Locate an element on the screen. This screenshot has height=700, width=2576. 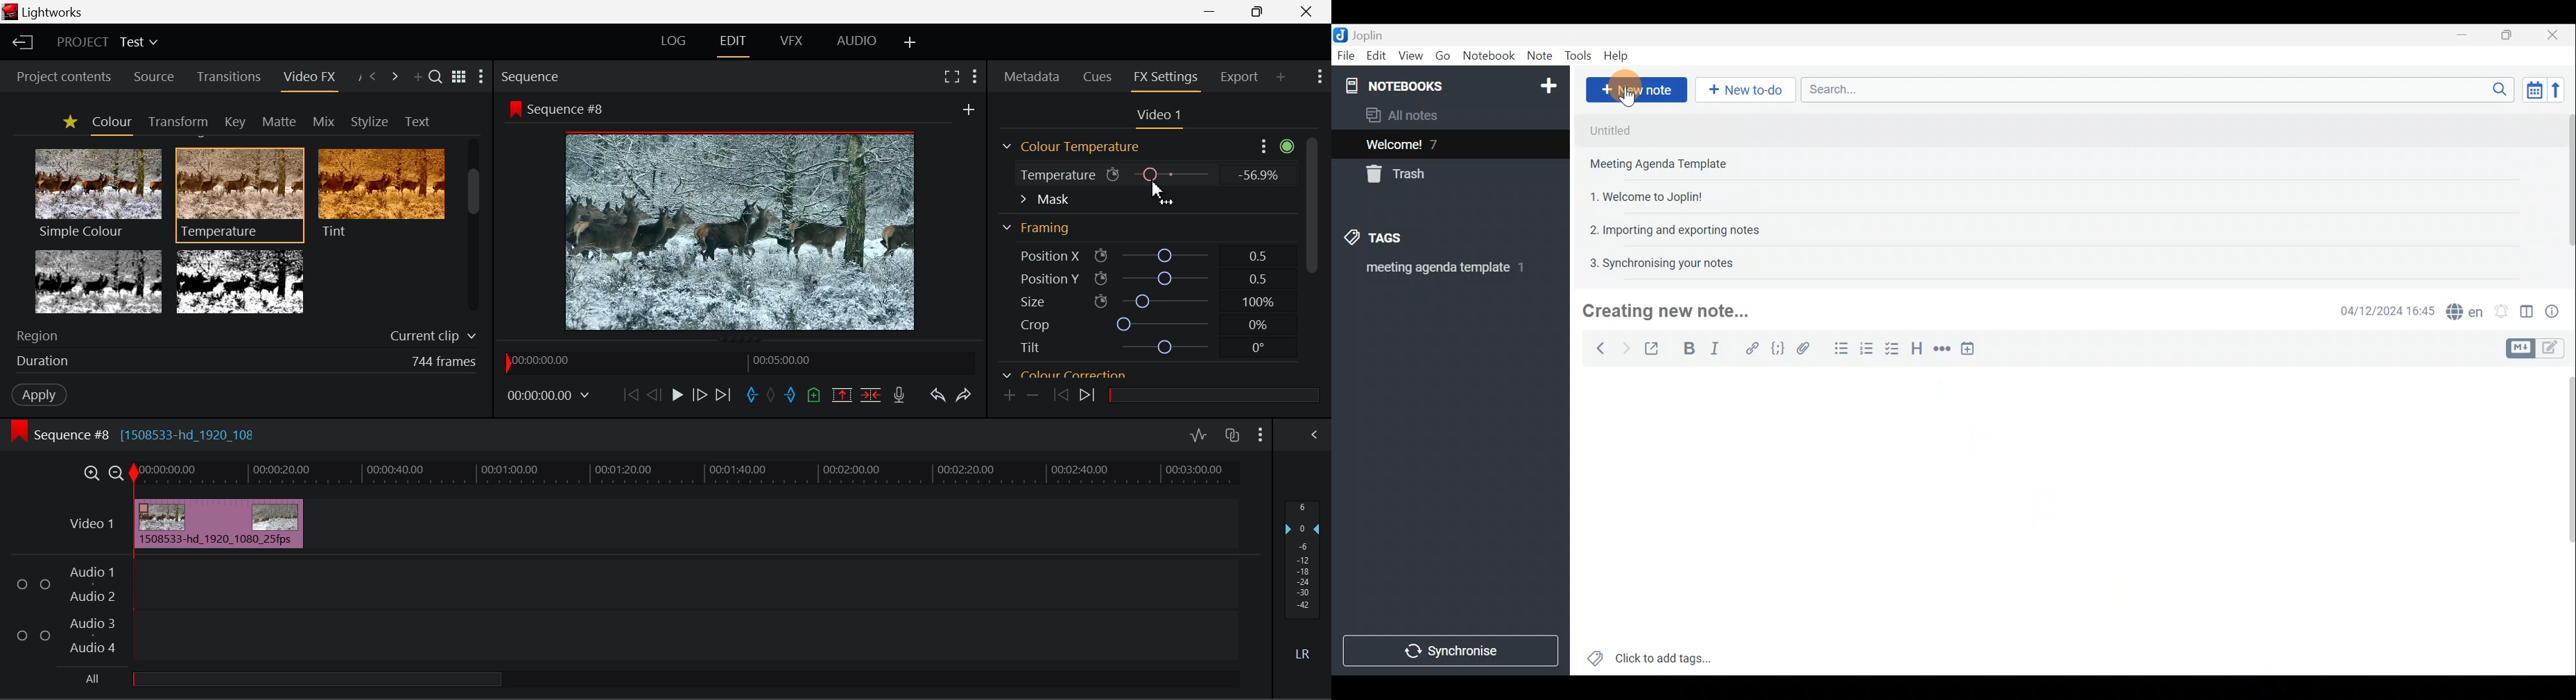
Reverse sort order is located at coordinates (2561, 89).